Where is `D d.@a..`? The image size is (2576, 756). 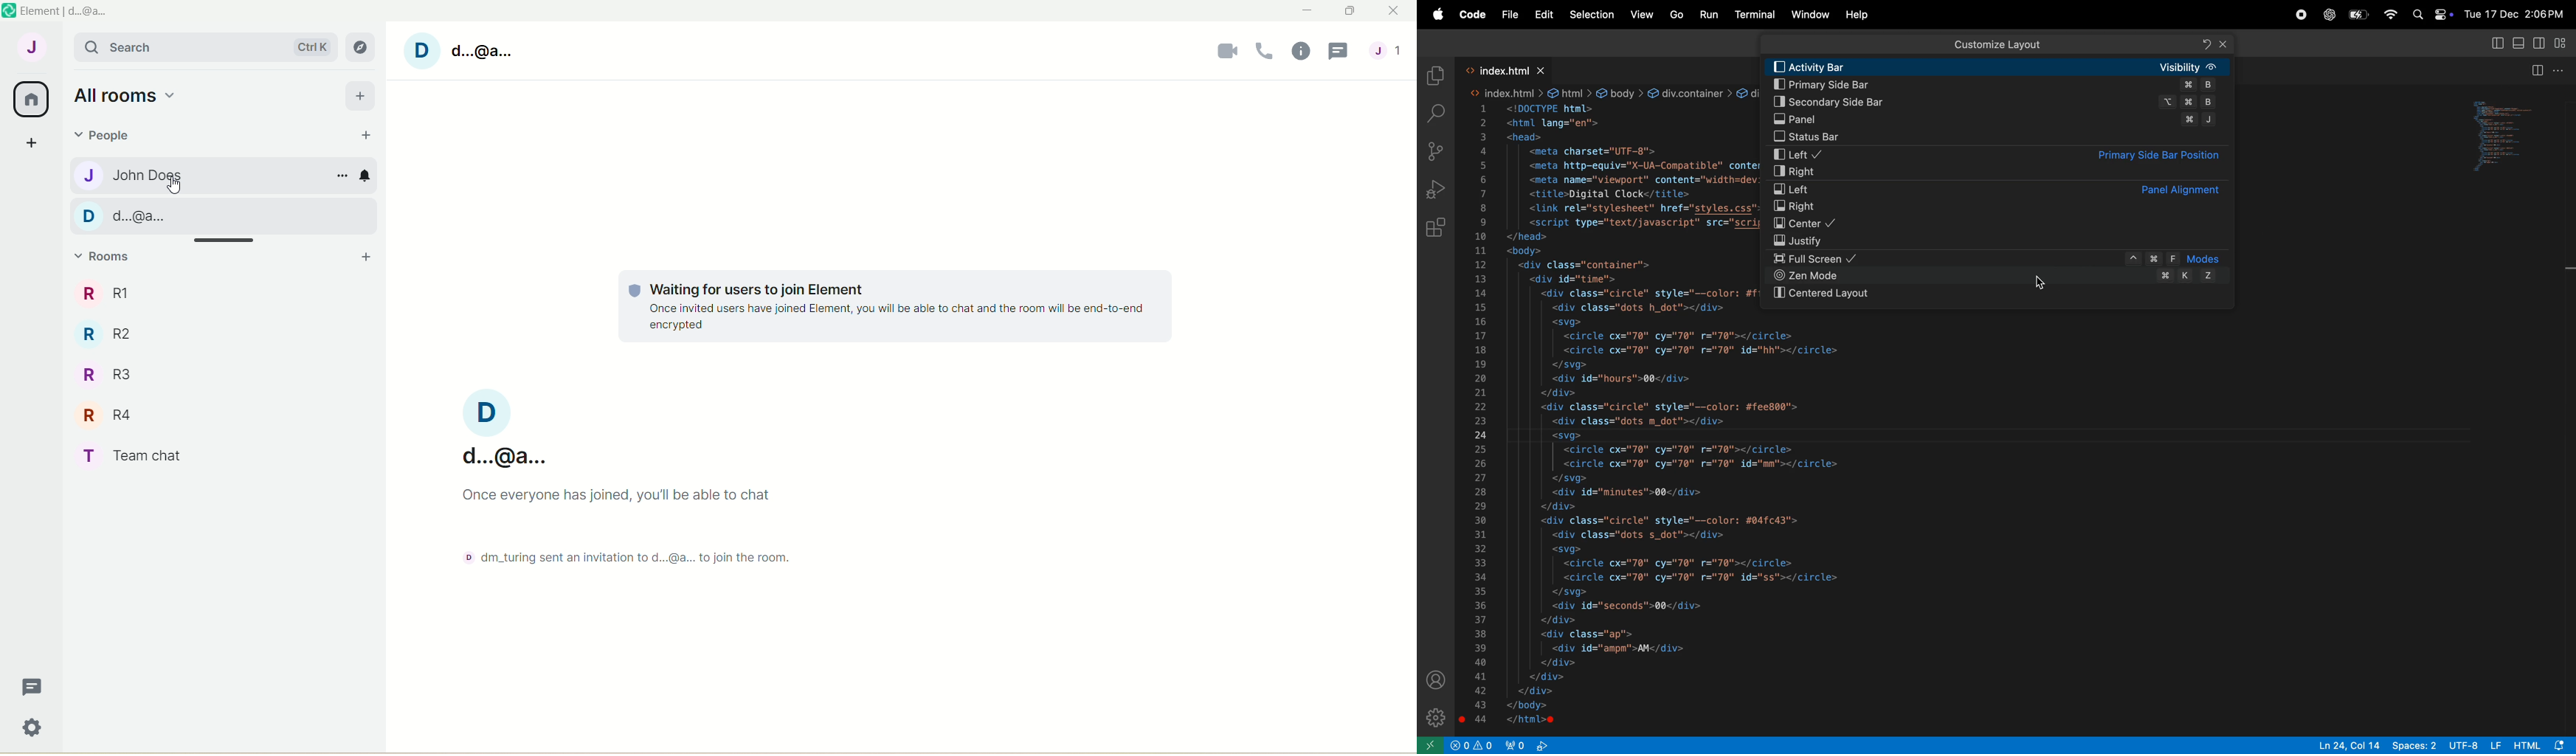 D d.@a.. is located at coordinates (133, 215).